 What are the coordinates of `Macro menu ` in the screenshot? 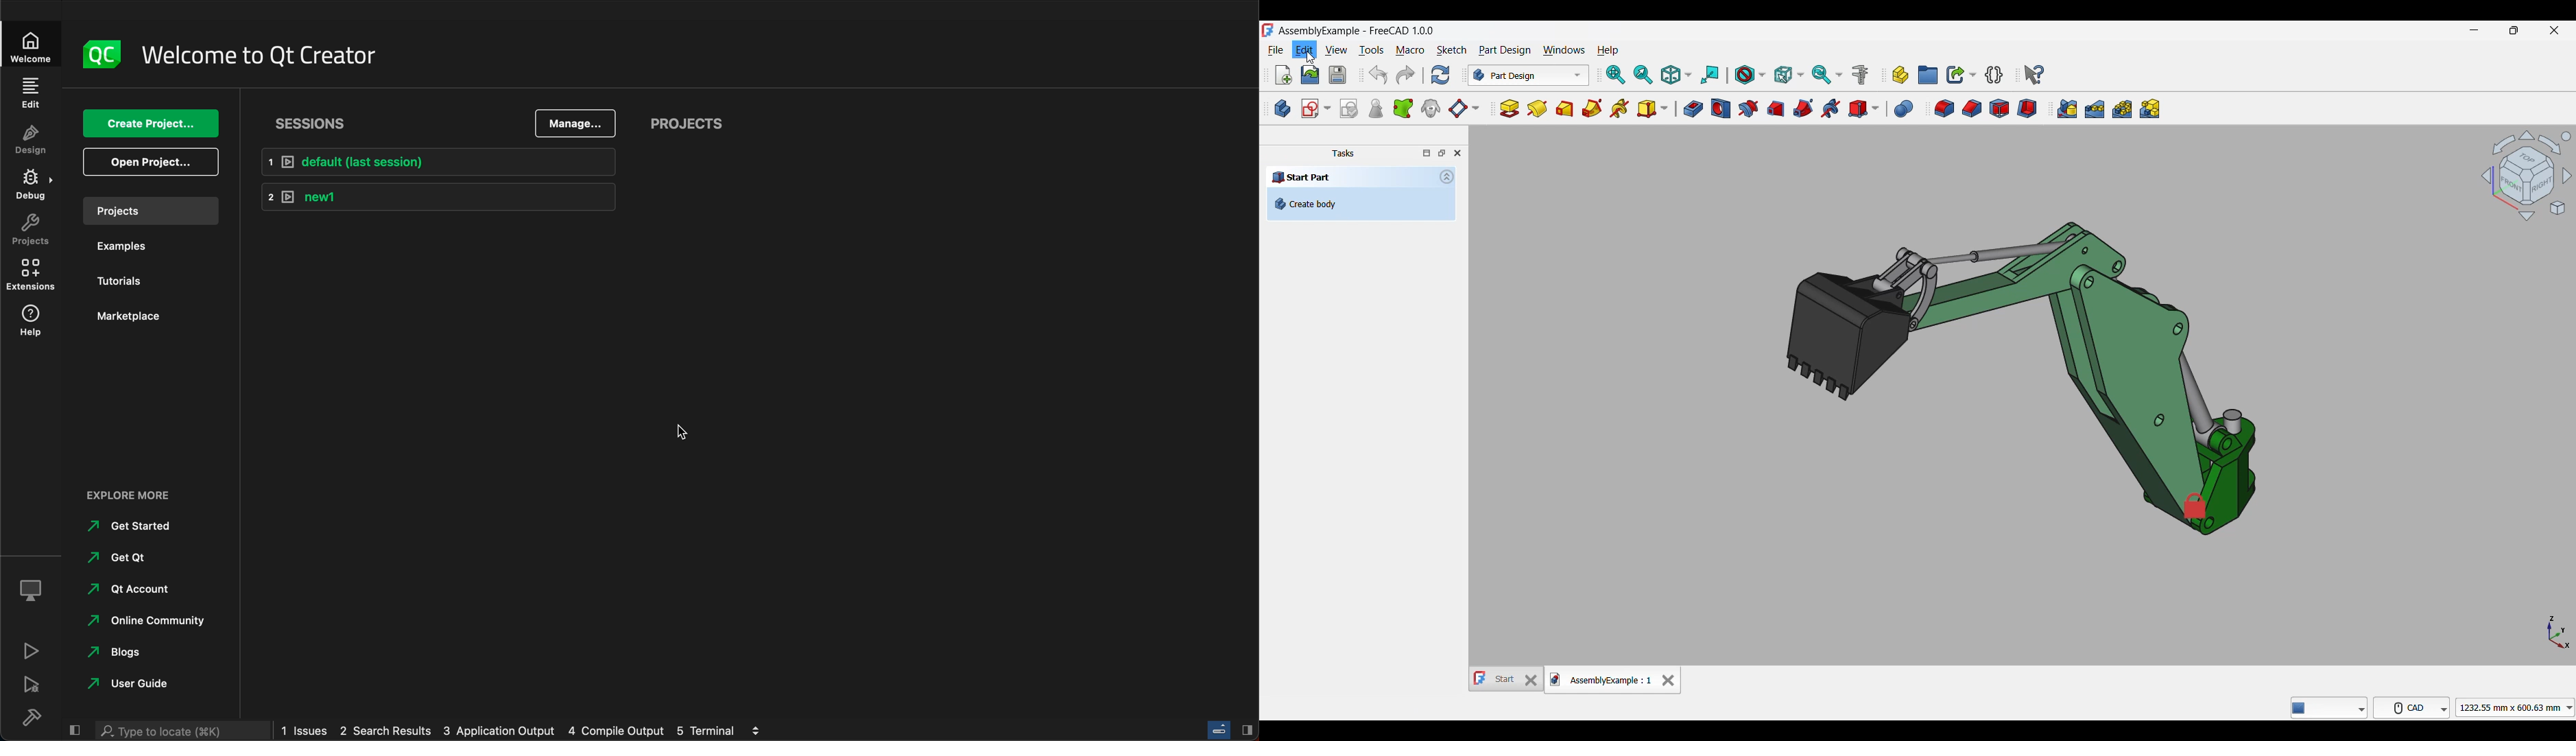 It's located at (1409, 50).